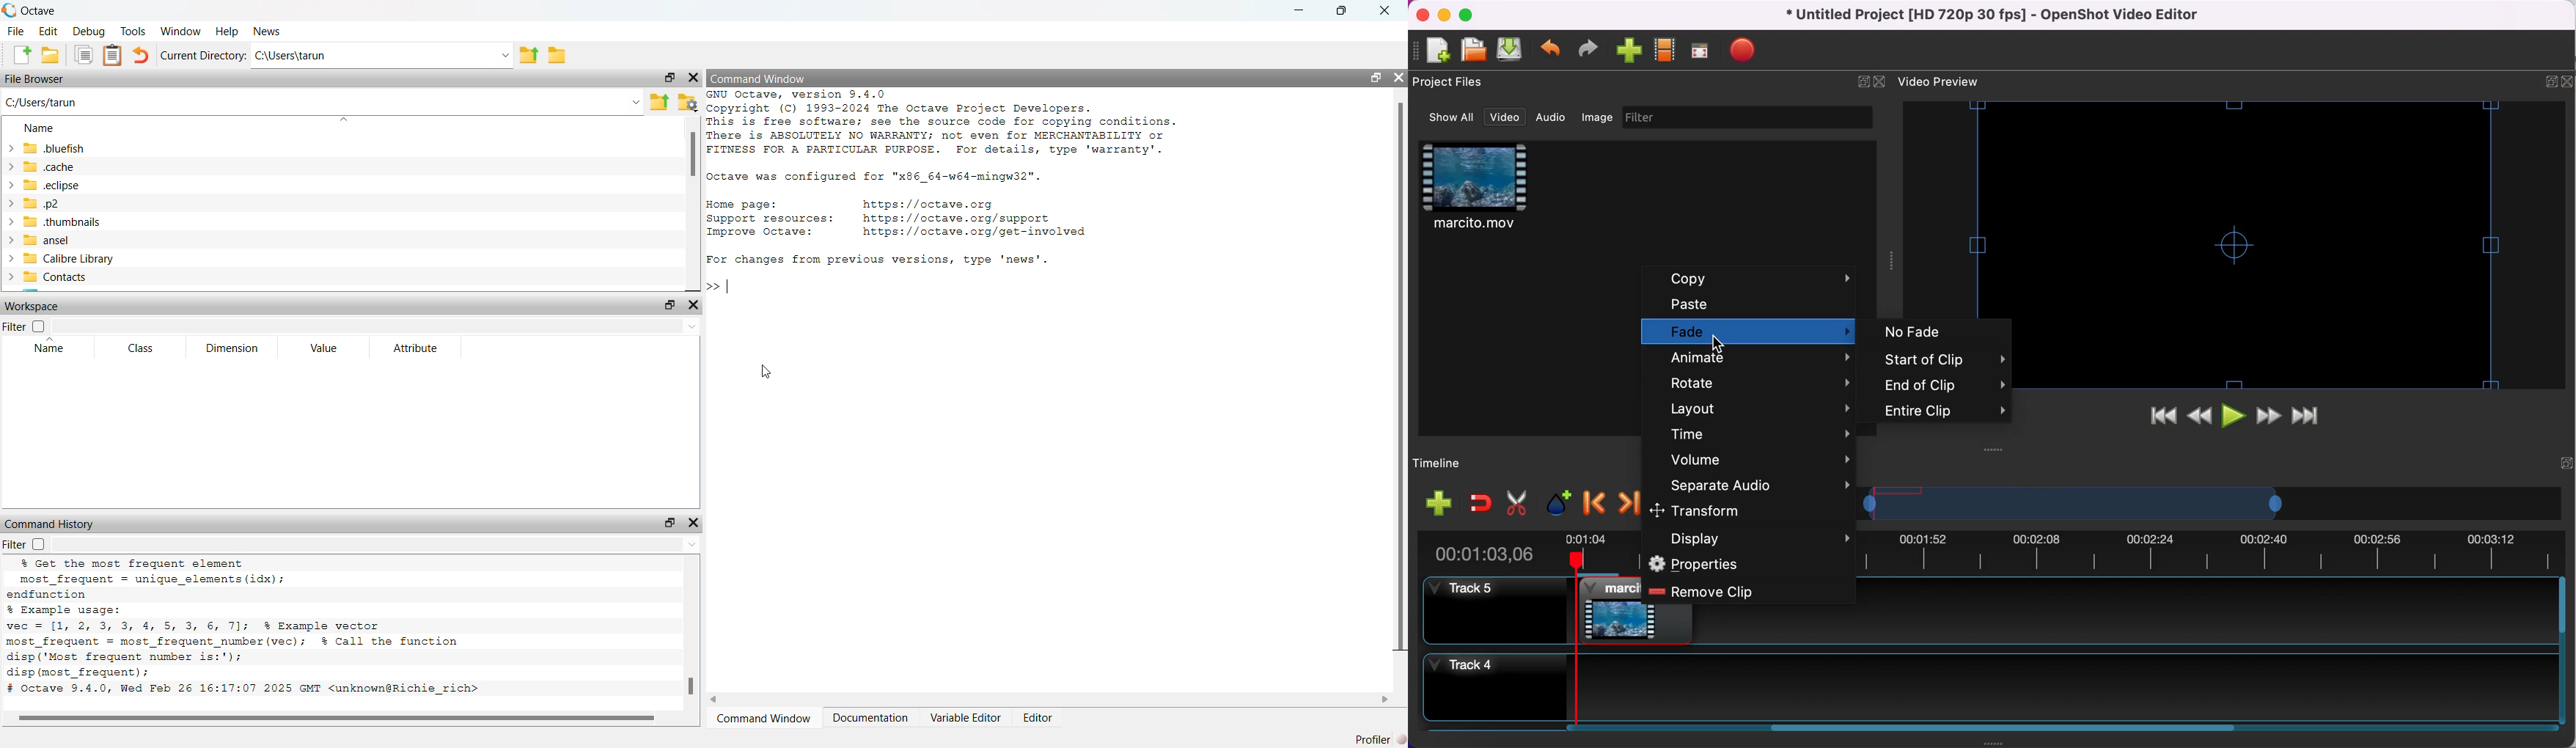  I want to click on Hide Widget, so click(694, 78).